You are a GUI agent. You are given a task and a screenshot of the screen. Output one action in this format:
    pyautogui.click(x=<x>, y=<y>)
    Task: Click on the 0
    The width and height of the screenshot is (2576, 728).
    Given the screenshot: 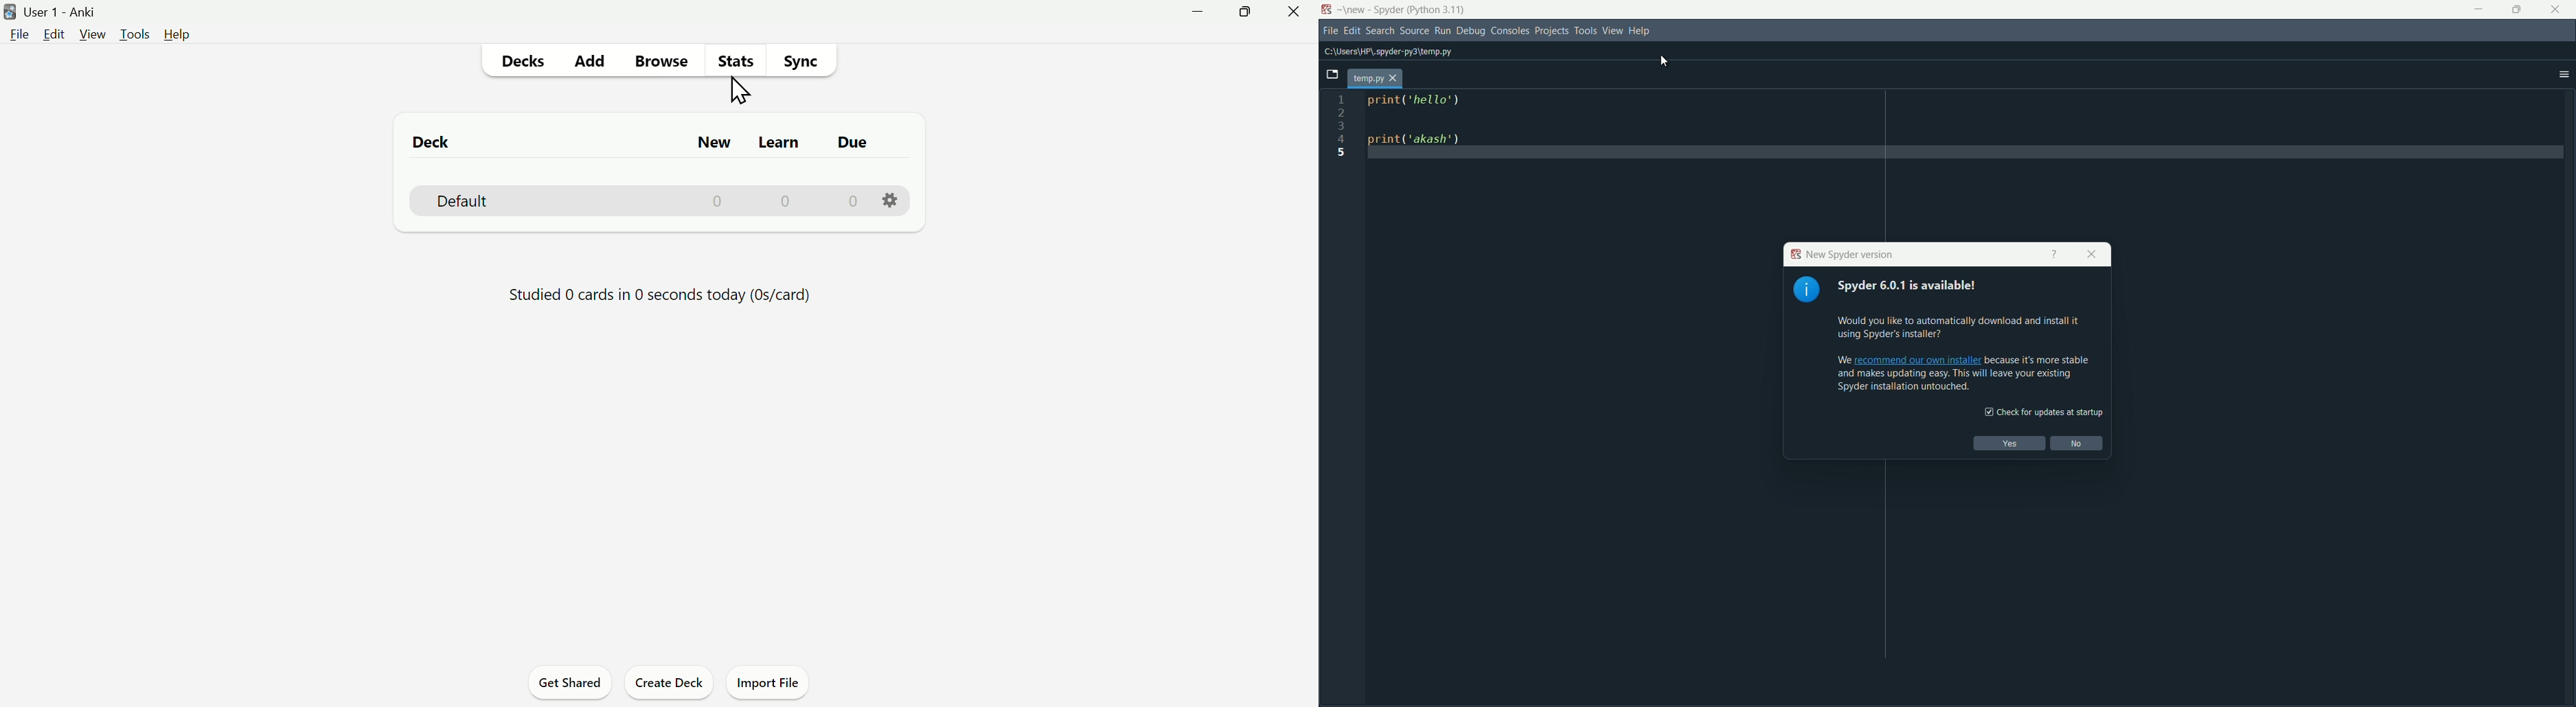 What is the action you would take?
    pyautogui.click(x=852, y=200)
    